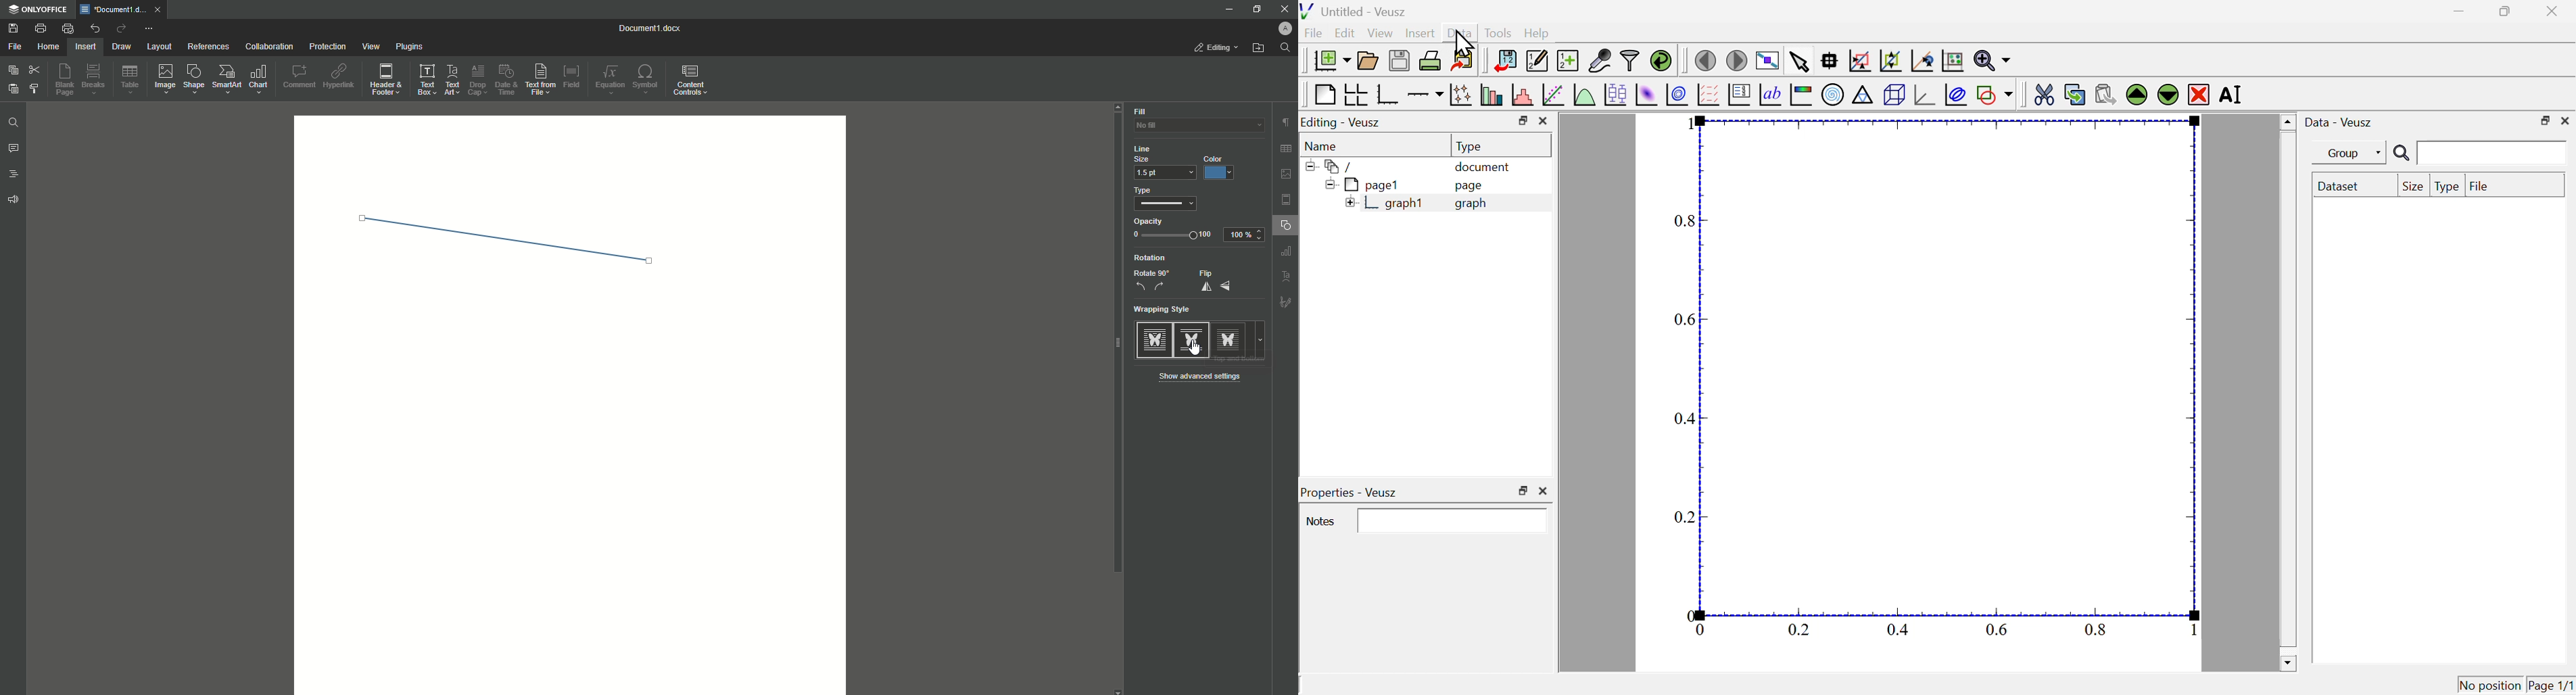  What do you see at coordinates (271, 47) in the screenshot?
I see `Collaboration` at bounding box center [271, 47].